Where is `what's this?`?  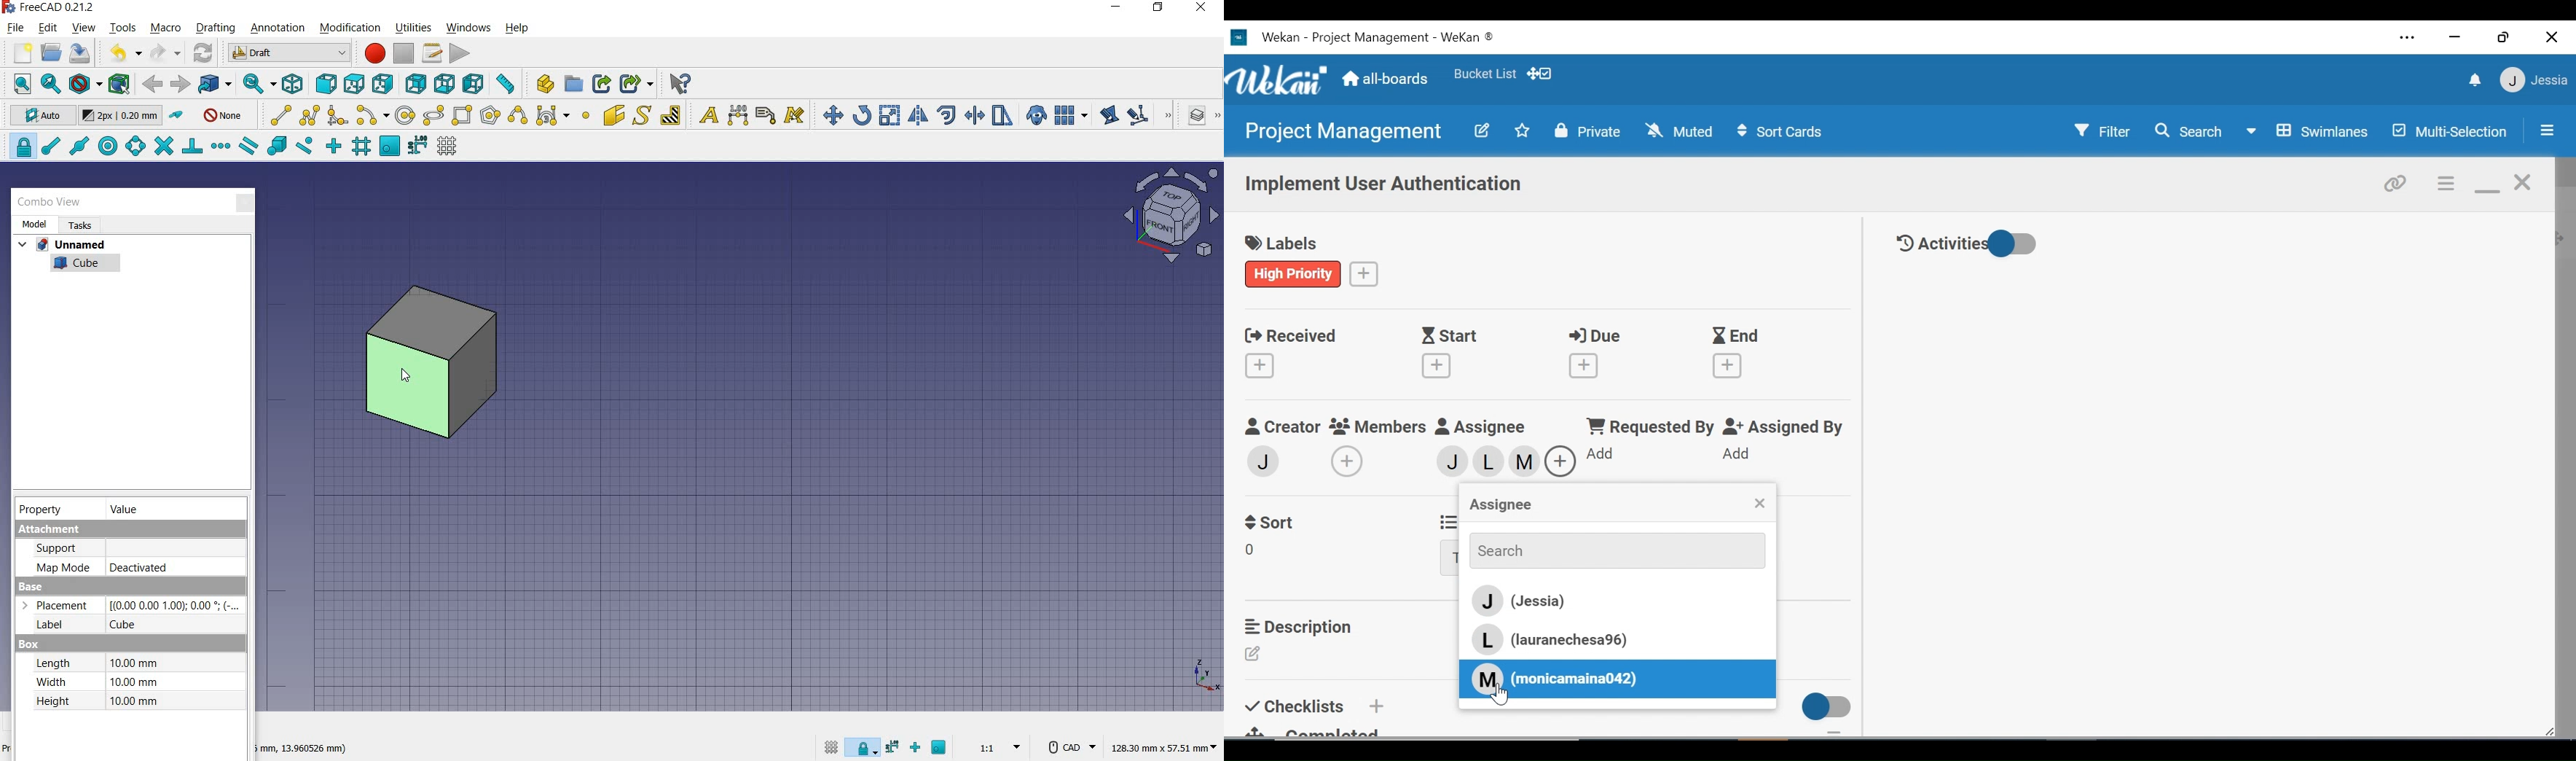
what's this? is located at coordinates (678, 84).